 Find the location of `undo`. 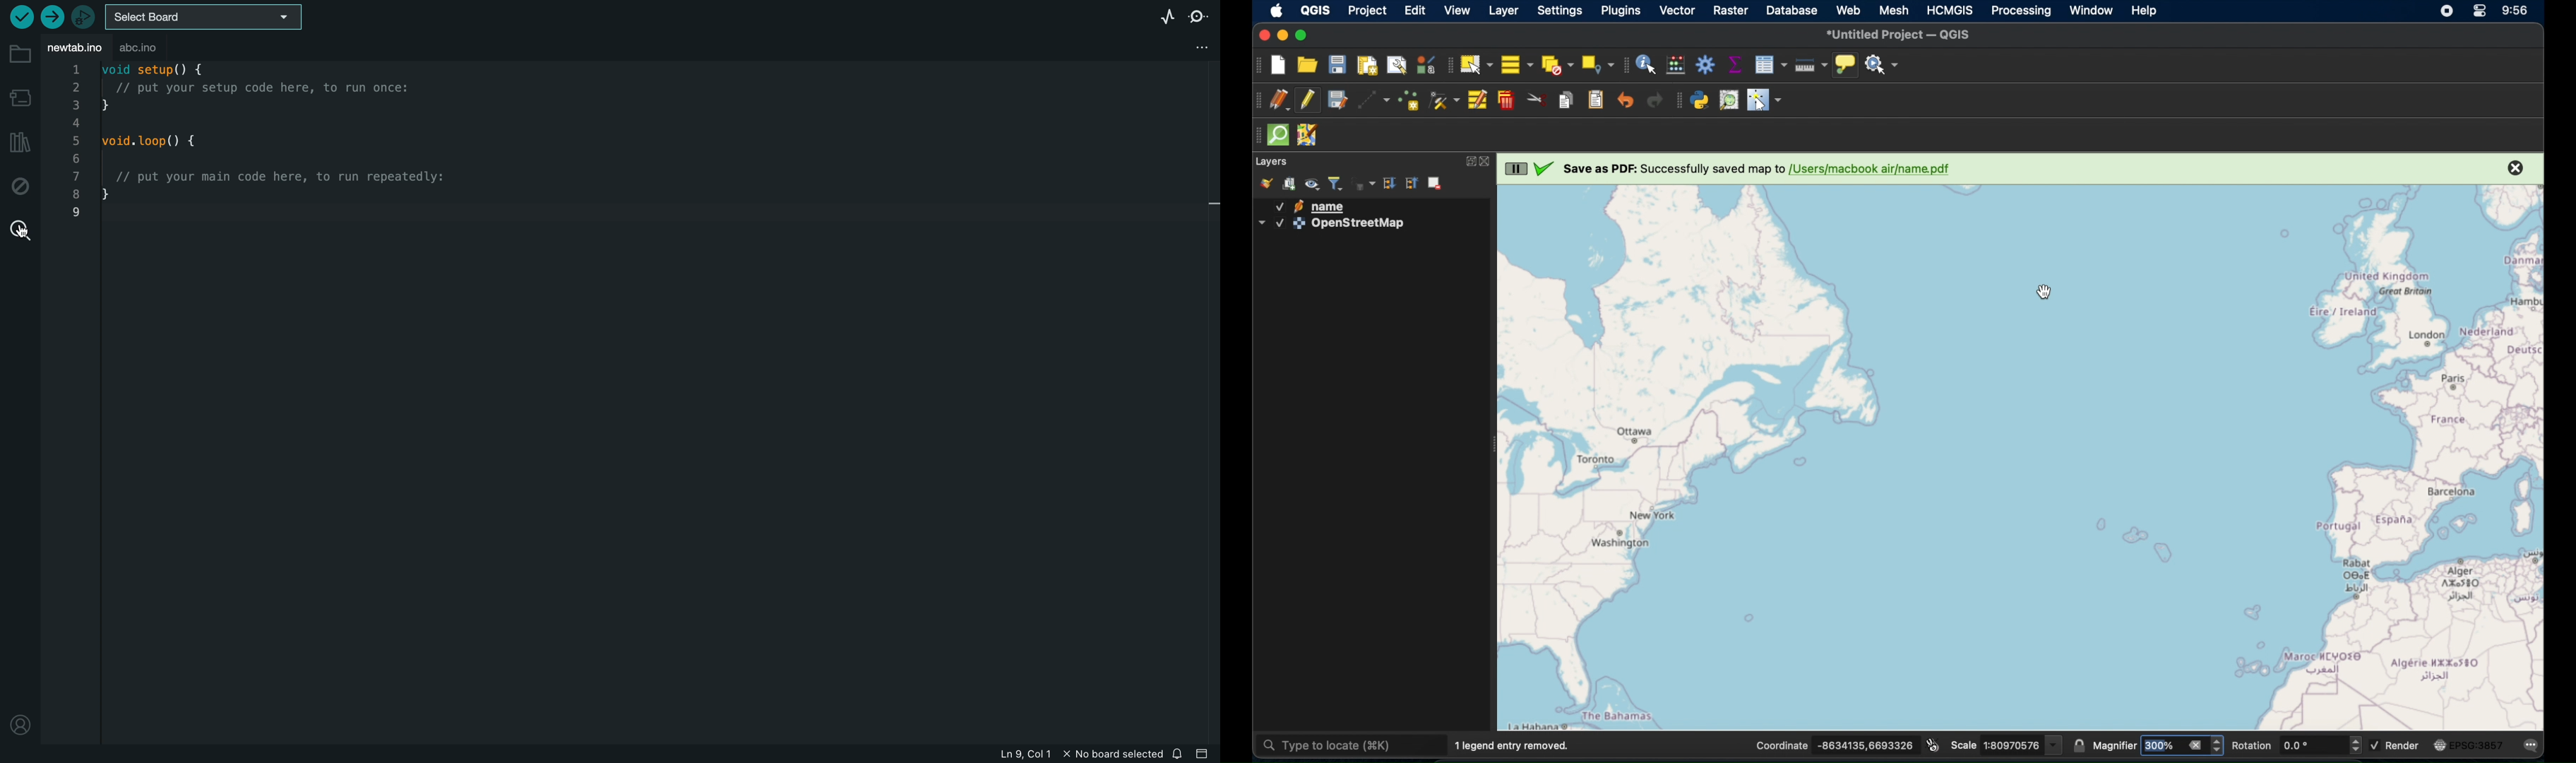

undo is located at coordinates (1625, 100).